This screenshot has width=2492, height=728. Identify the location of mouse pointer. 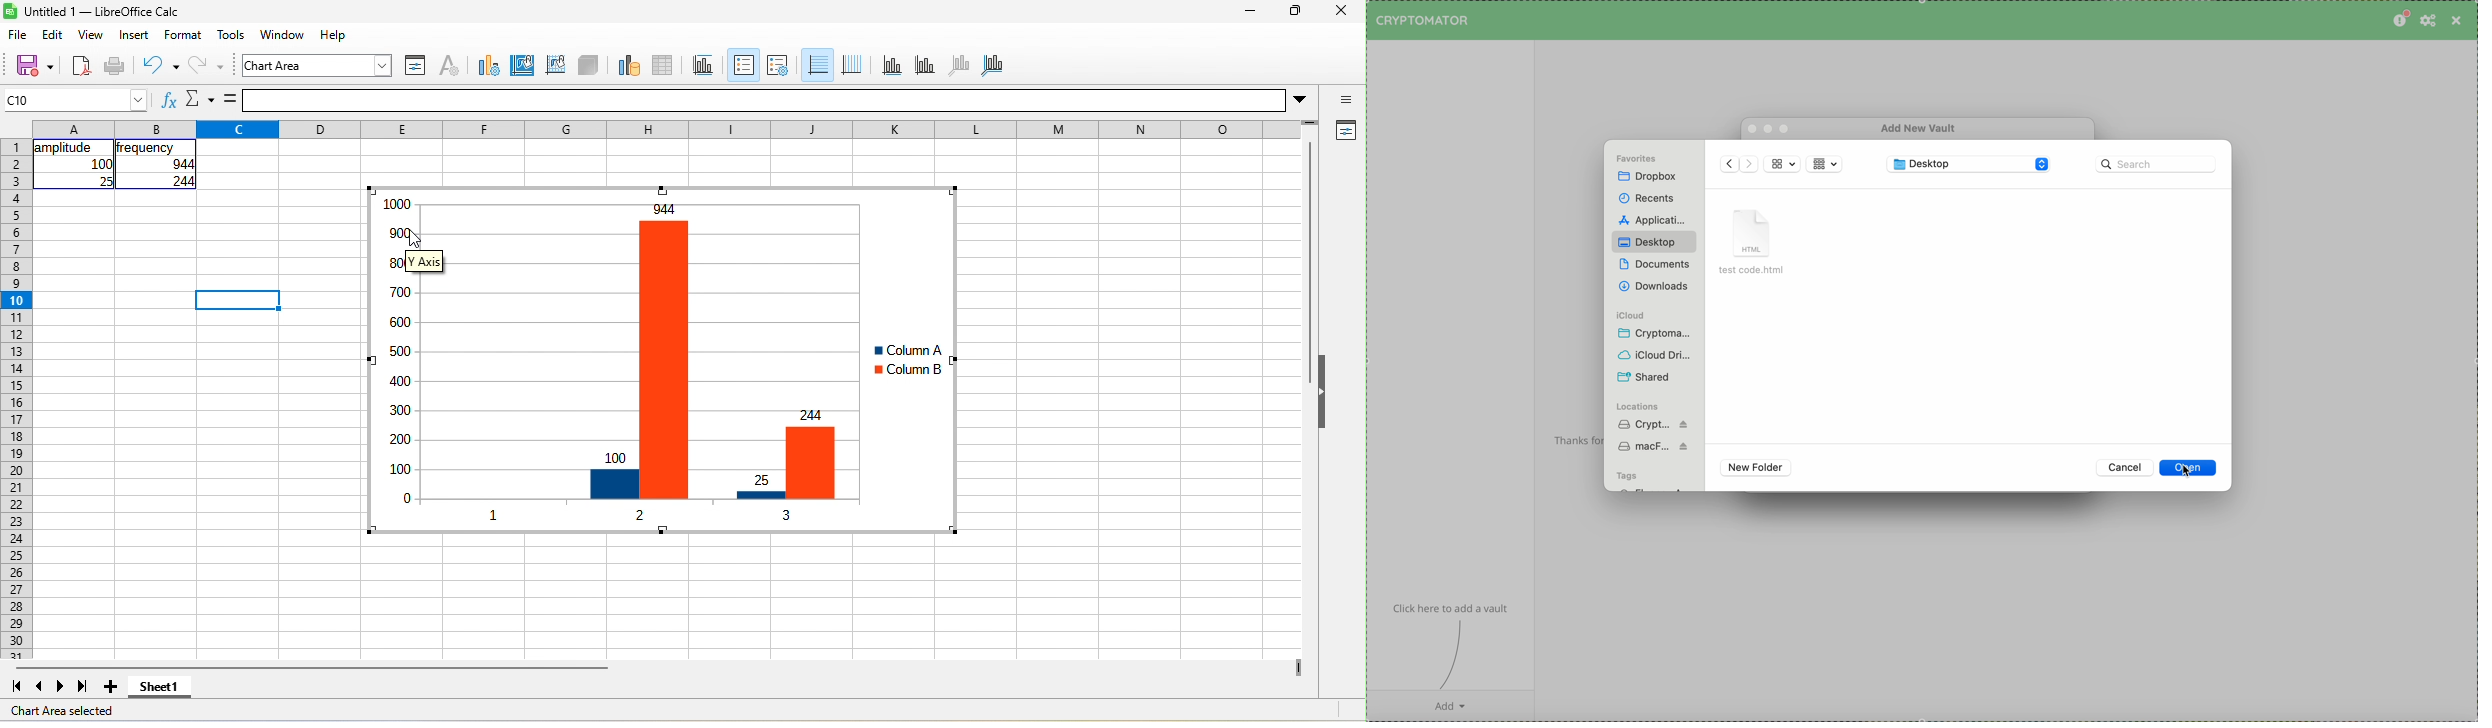
(2190, 471).